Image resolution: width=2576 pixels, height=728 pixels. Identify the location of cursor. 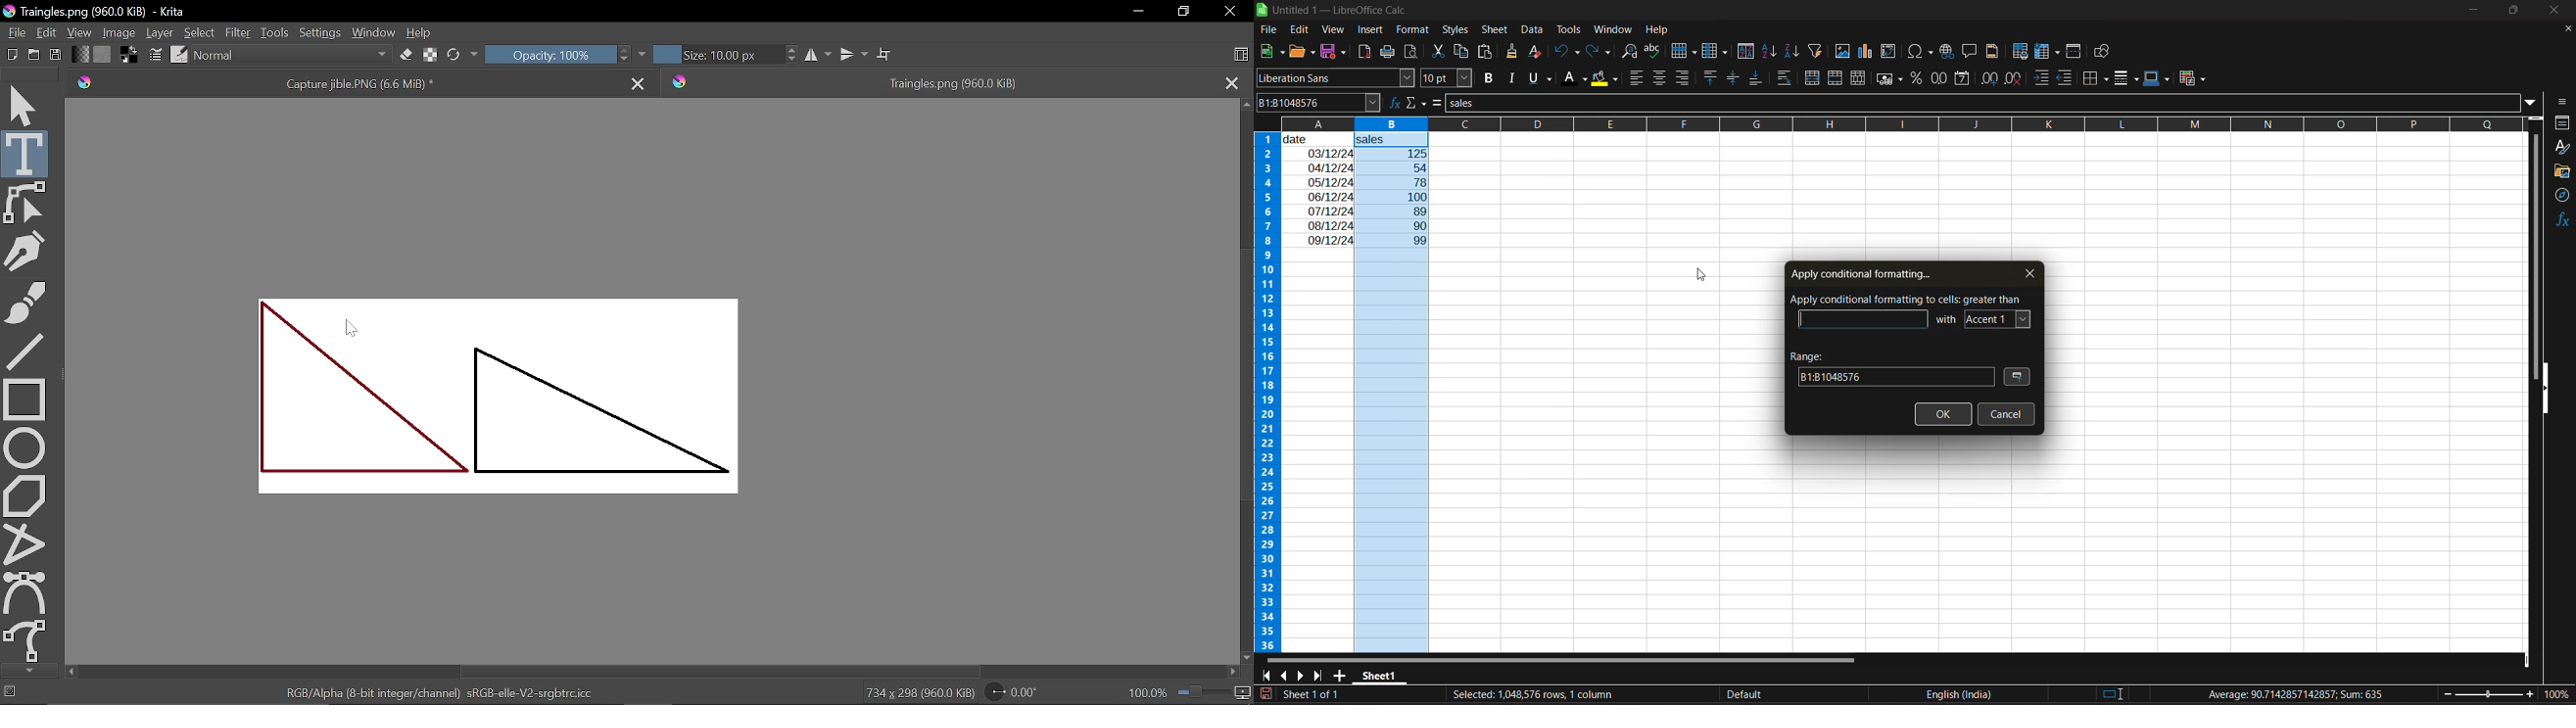
(1702, 273).